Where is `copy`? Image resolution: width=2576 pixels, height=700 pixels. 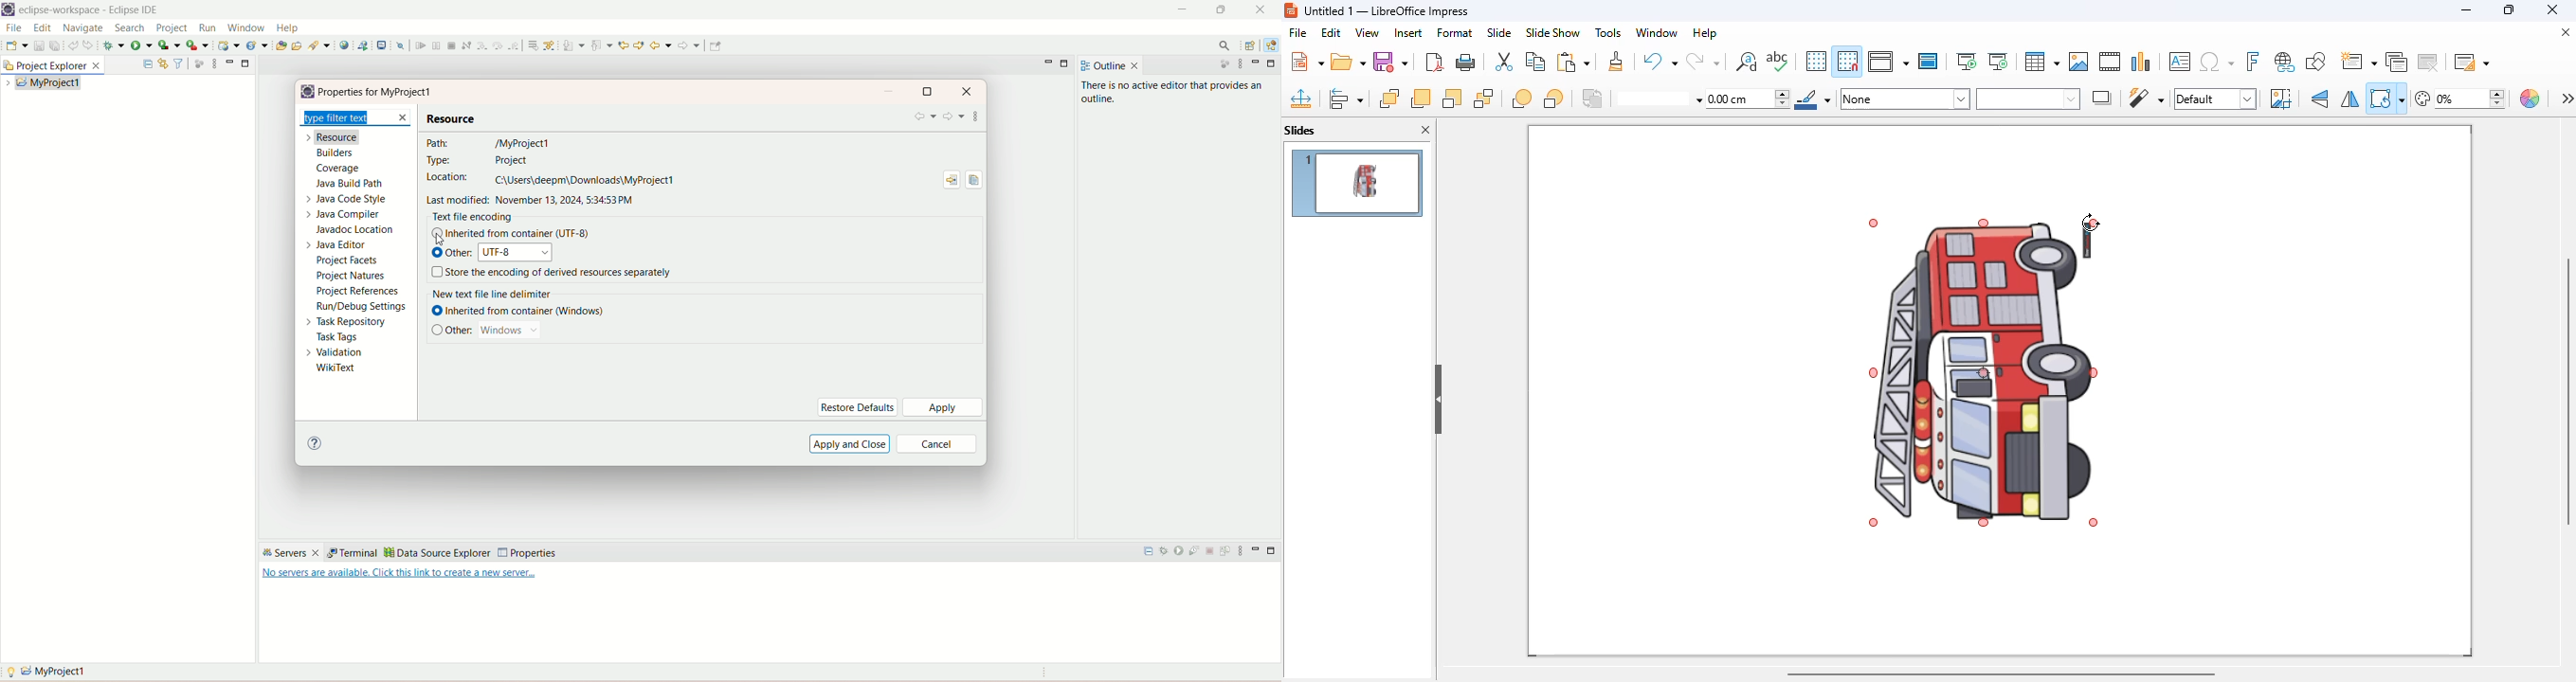 copy is located at coordinates (1535, 62).